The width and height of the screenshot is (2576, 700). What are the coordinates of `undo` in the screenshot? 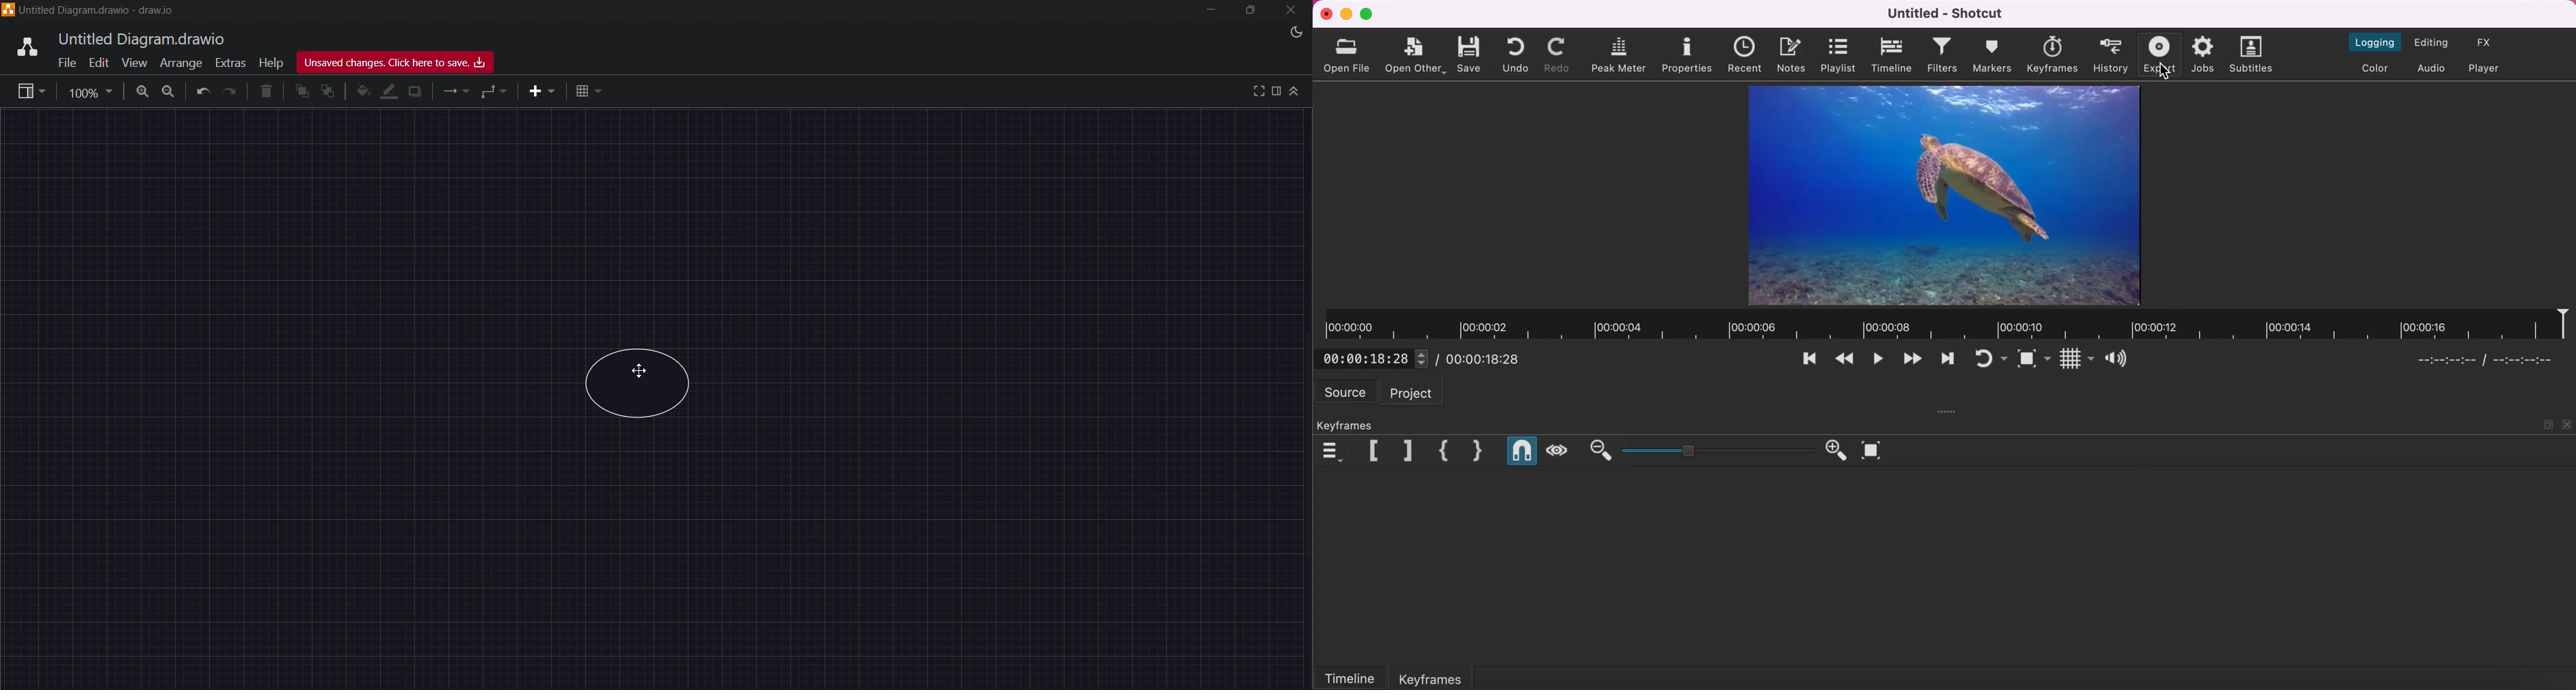 It's located at (201, 93).